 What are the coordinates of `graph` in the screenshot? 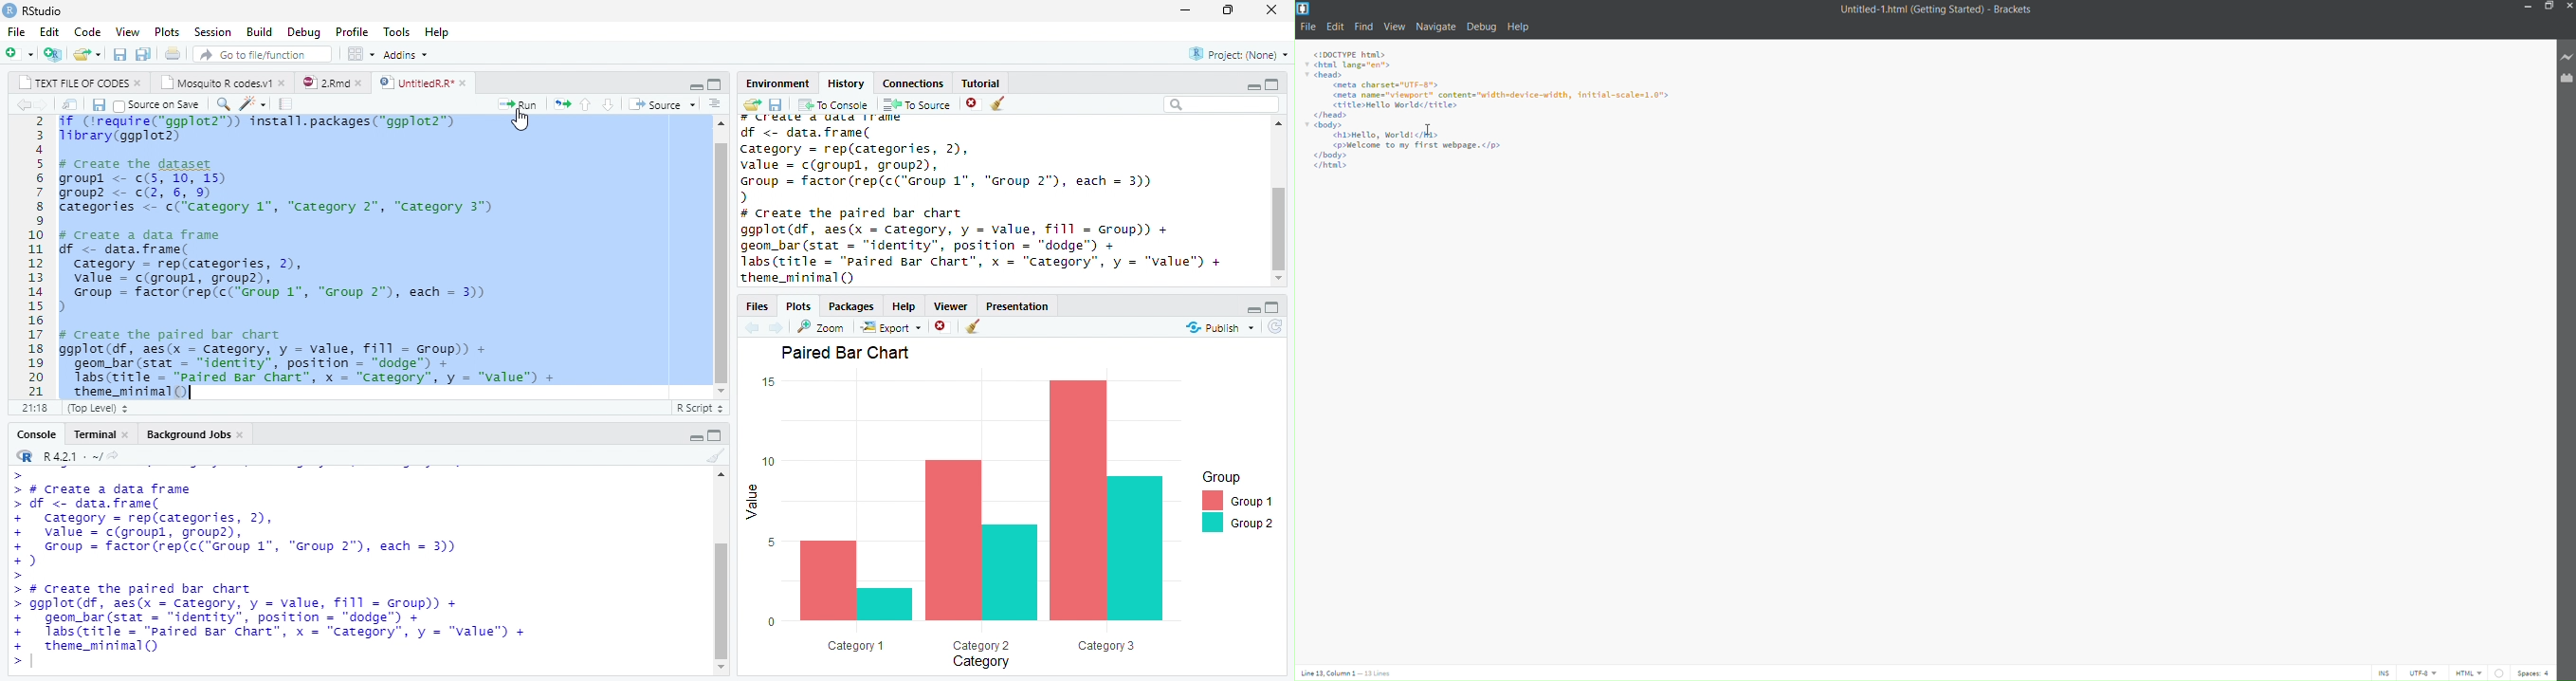 It's located at (1012, 506).